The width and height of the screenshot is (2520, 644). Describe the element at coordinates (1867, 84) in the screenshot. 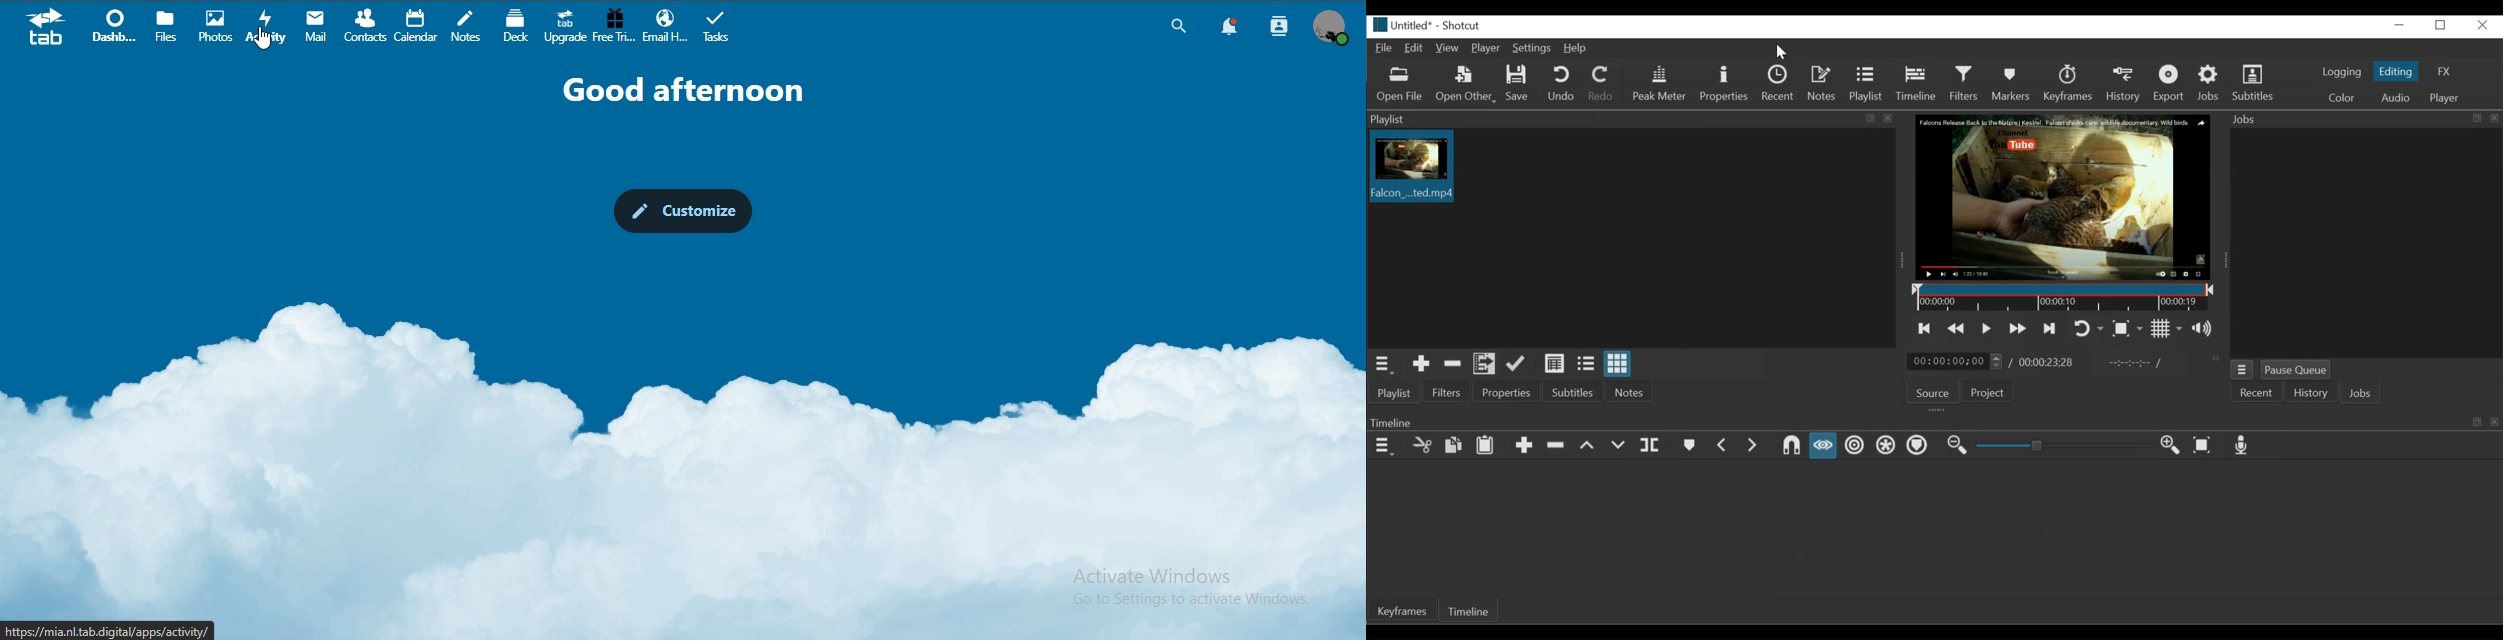

I see `Playlist` at that location.